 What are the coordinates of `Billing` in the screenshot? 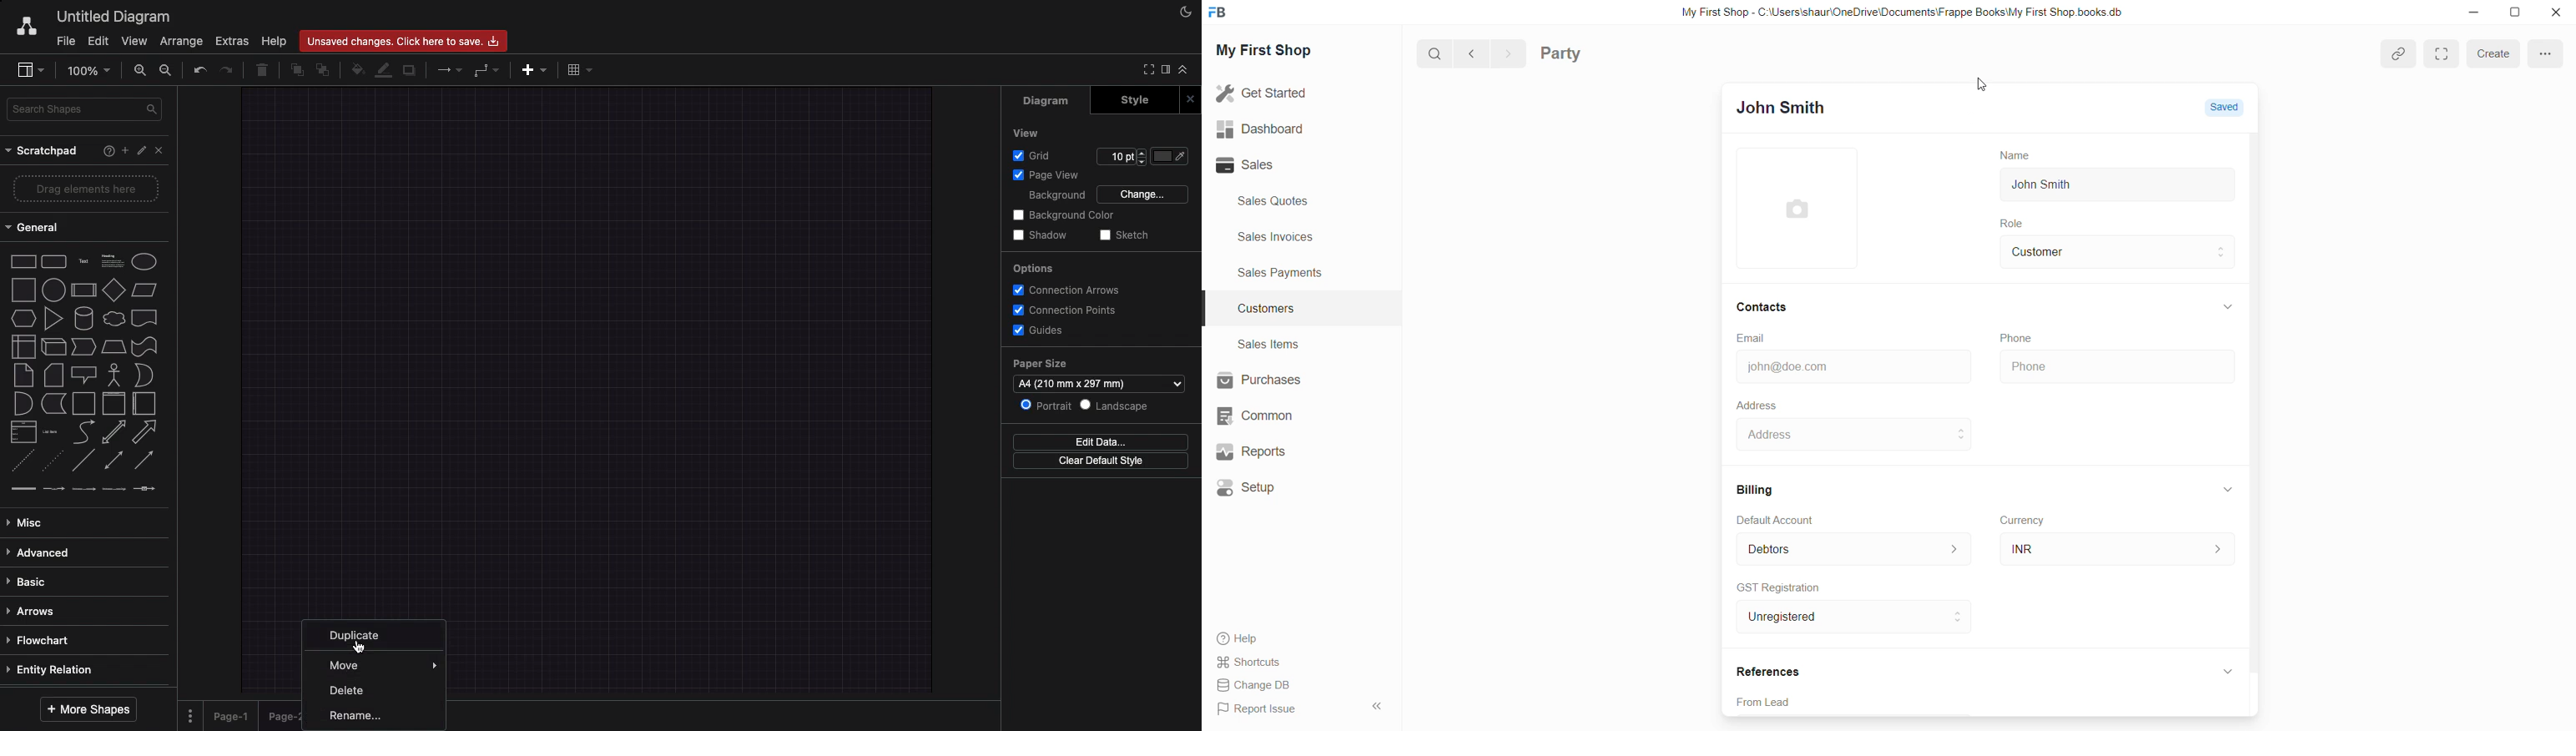 It's located at (1760, 487).